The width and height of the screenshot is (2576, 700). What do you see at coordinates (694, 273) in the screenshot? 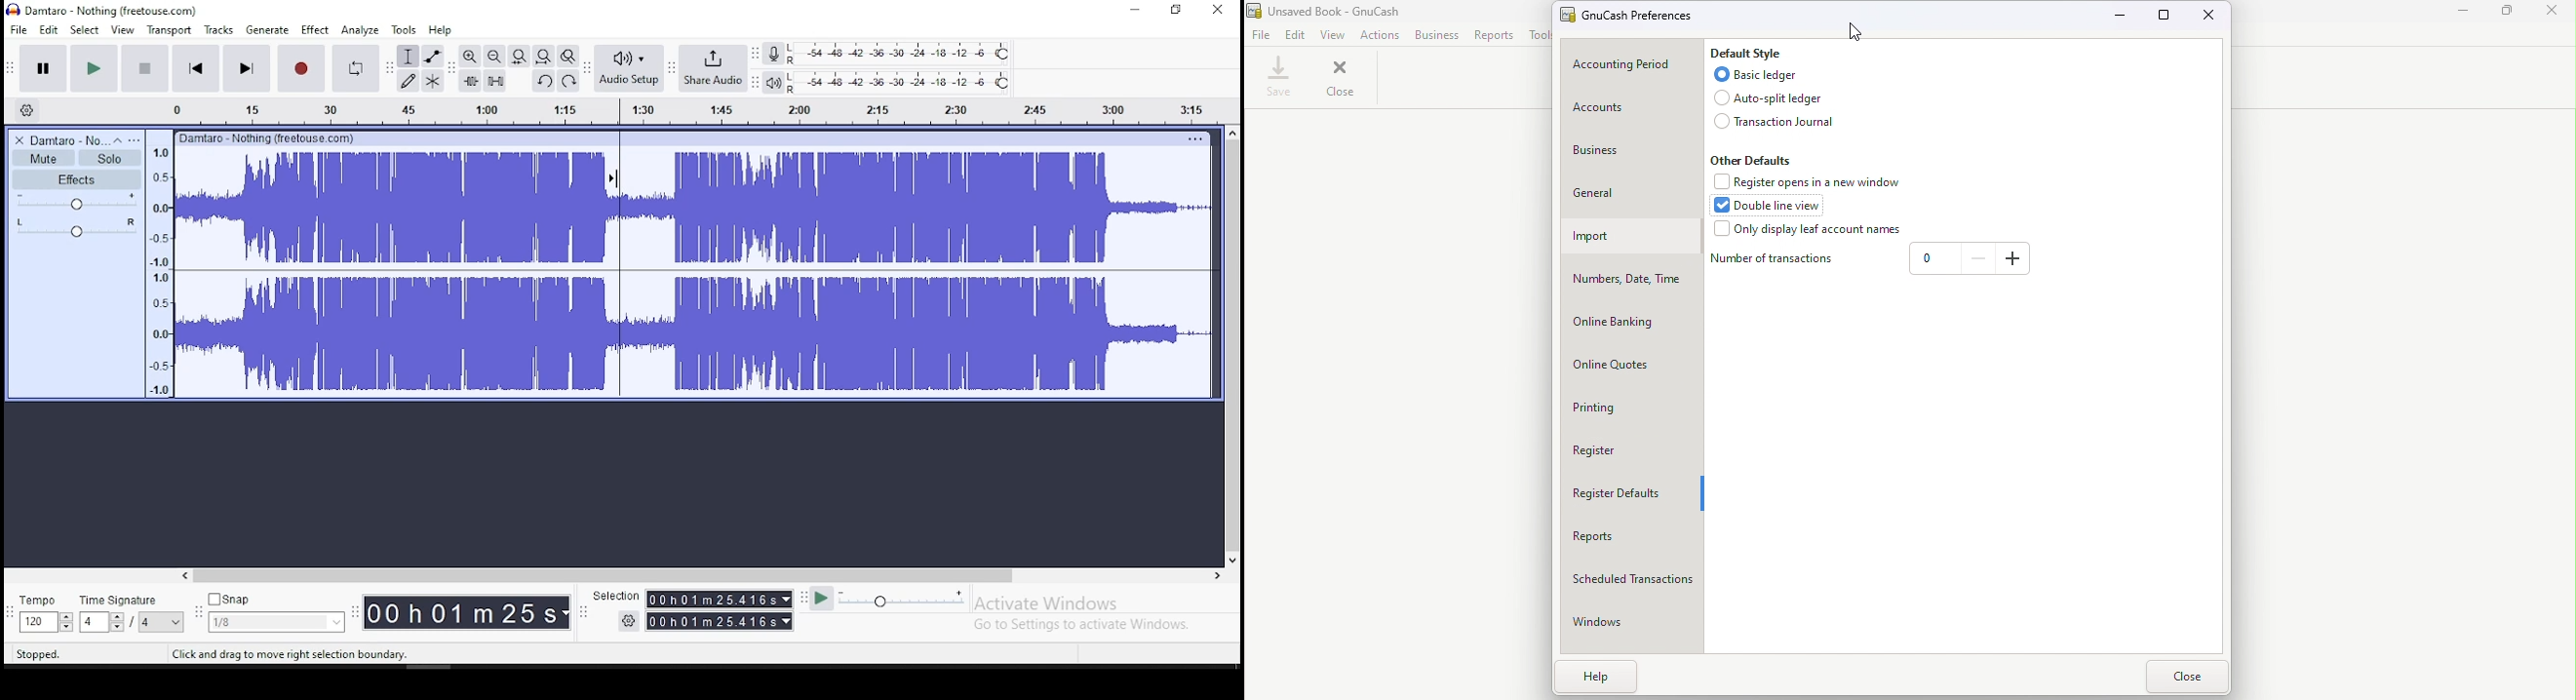
I see `audio track` at bounding box center [694, 273].